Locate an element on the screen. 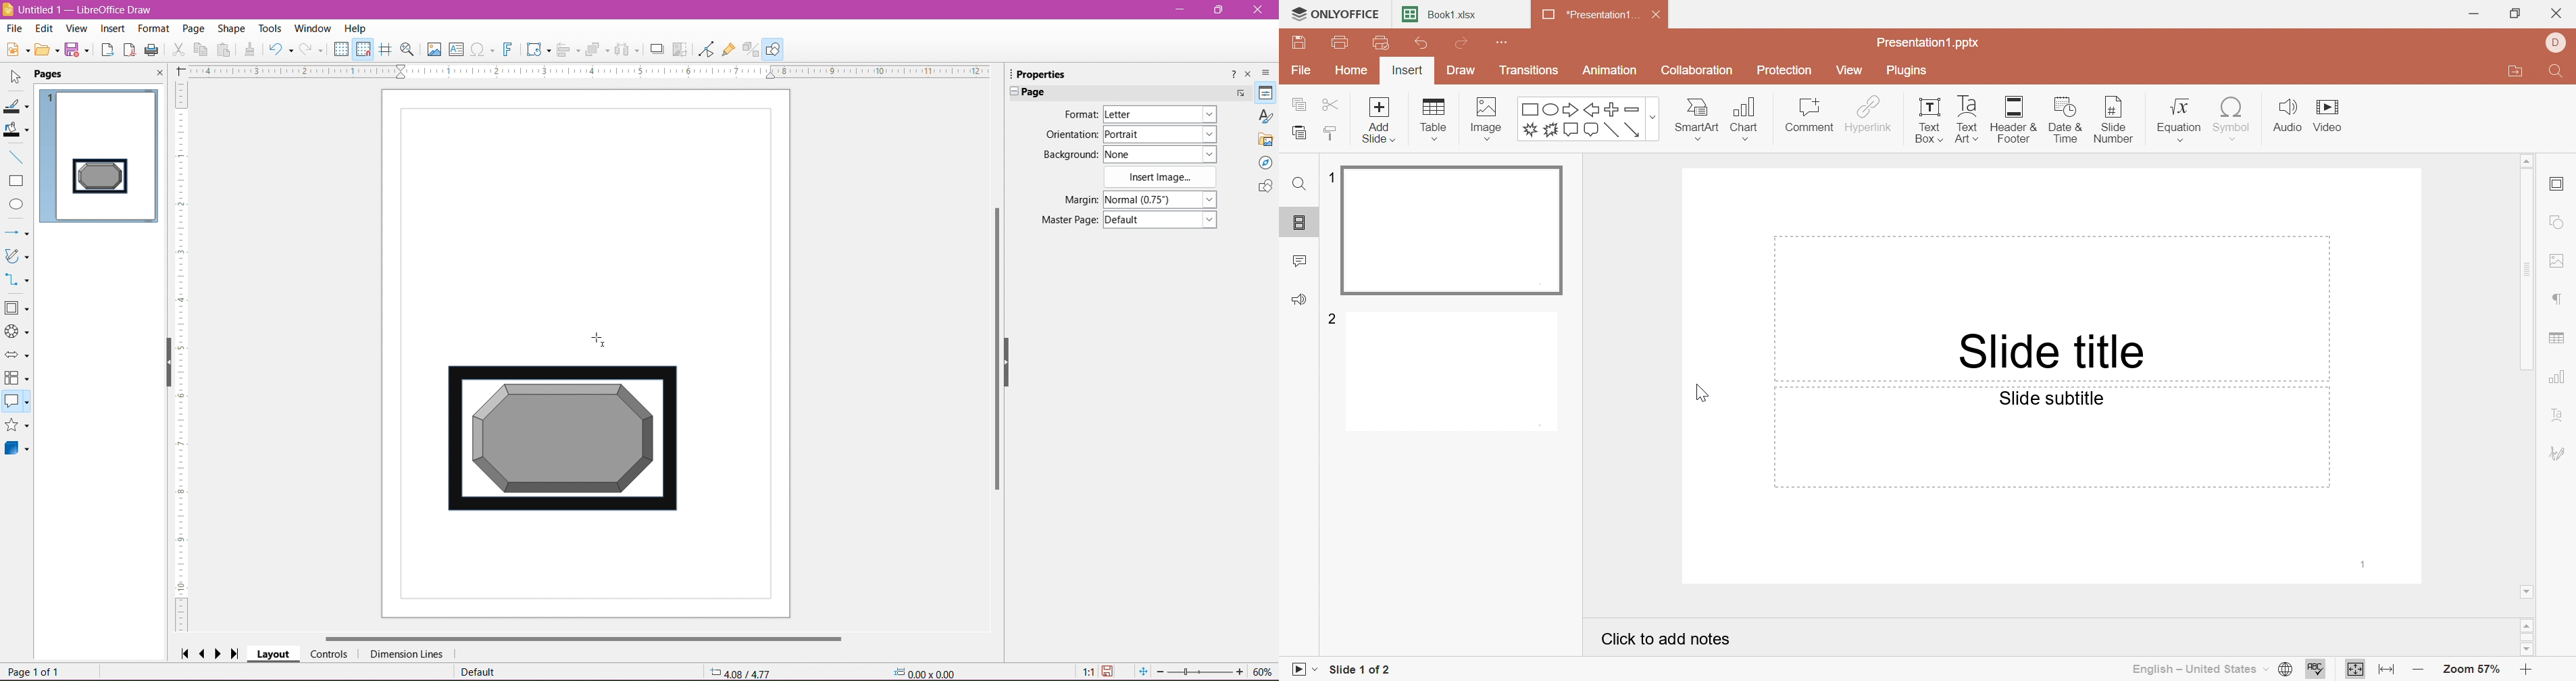  Draw is located at coordinates (1458, 70).